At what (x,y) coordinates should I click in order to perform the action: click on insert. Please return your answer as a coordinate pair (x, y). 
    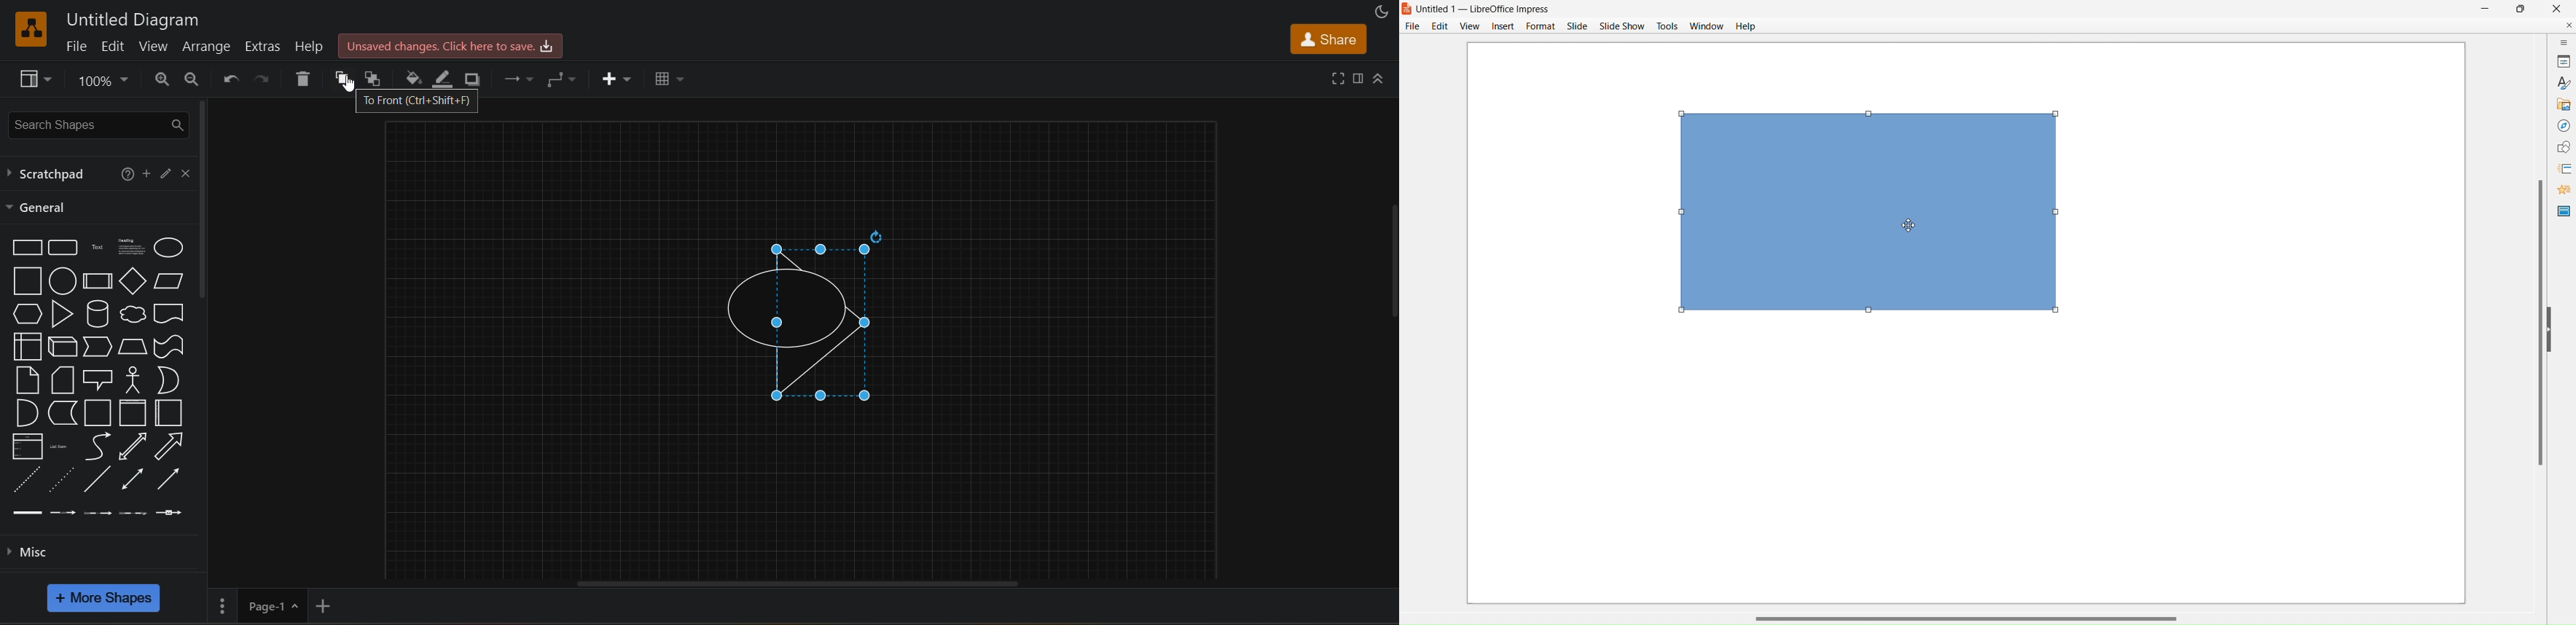
    Looking at the image, I should click on (622, 80).